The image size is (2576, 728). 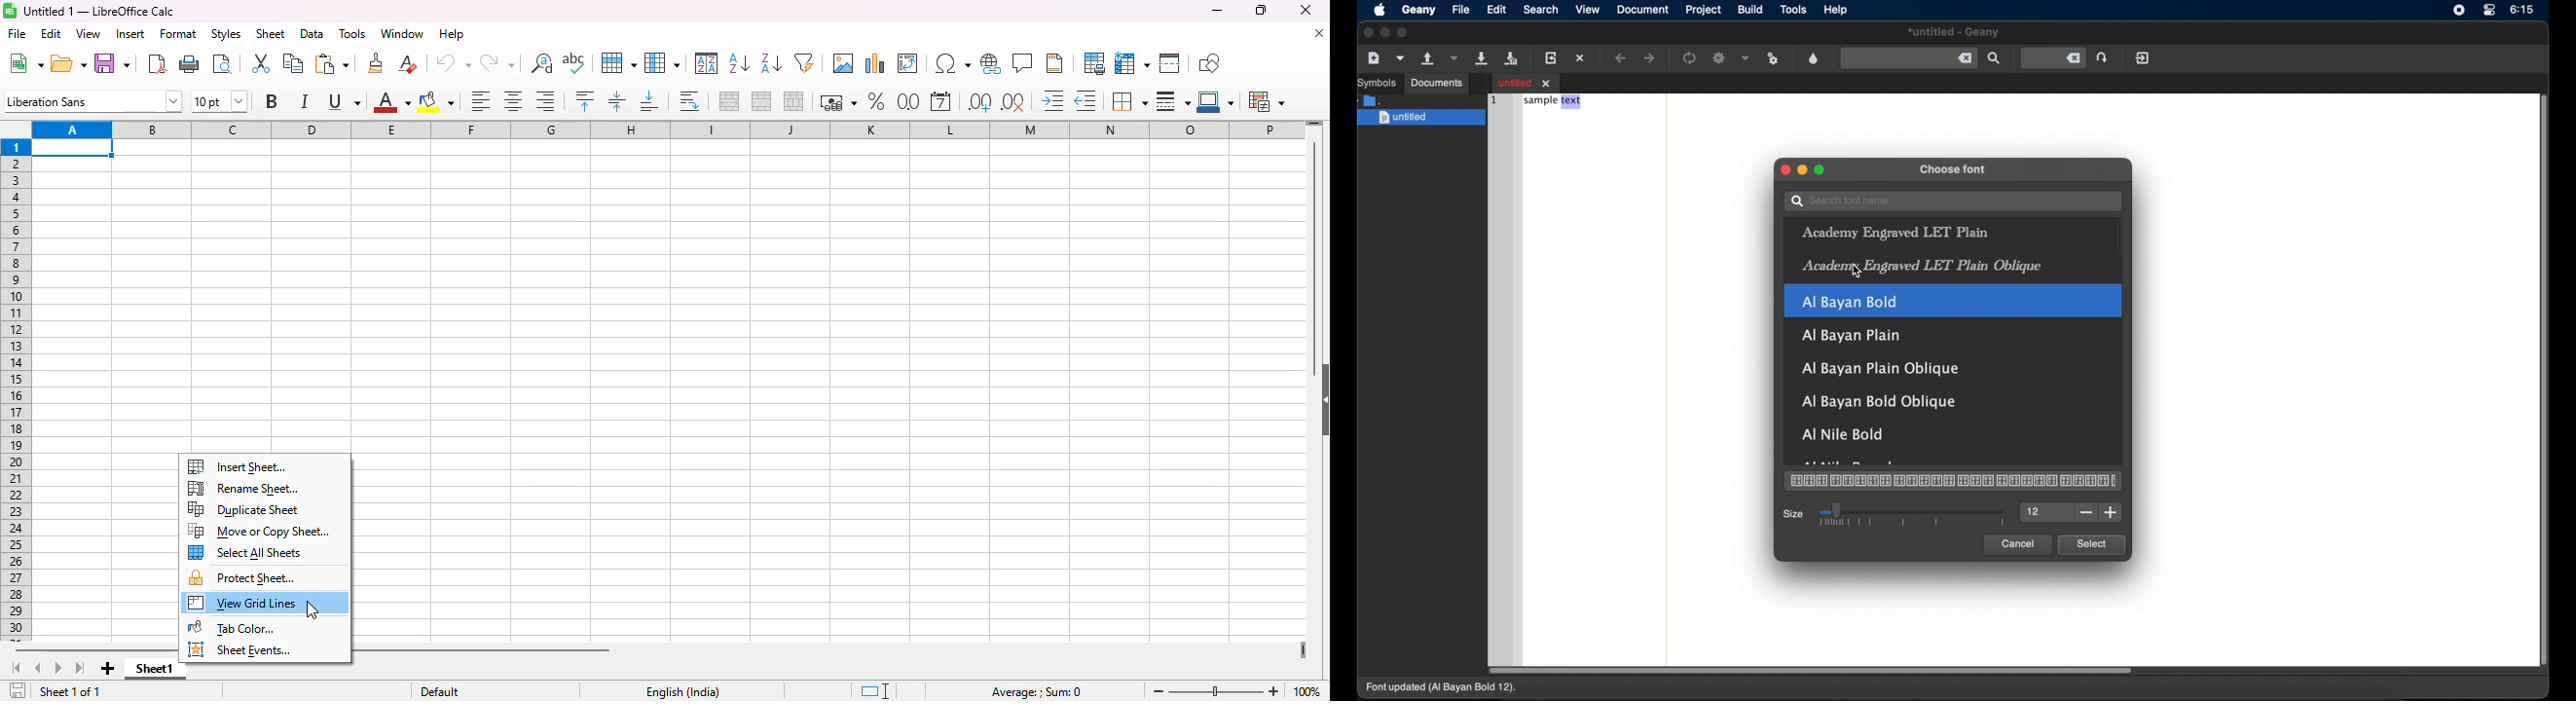 I want to click on headers and footers, so click(x=1054, y=63).